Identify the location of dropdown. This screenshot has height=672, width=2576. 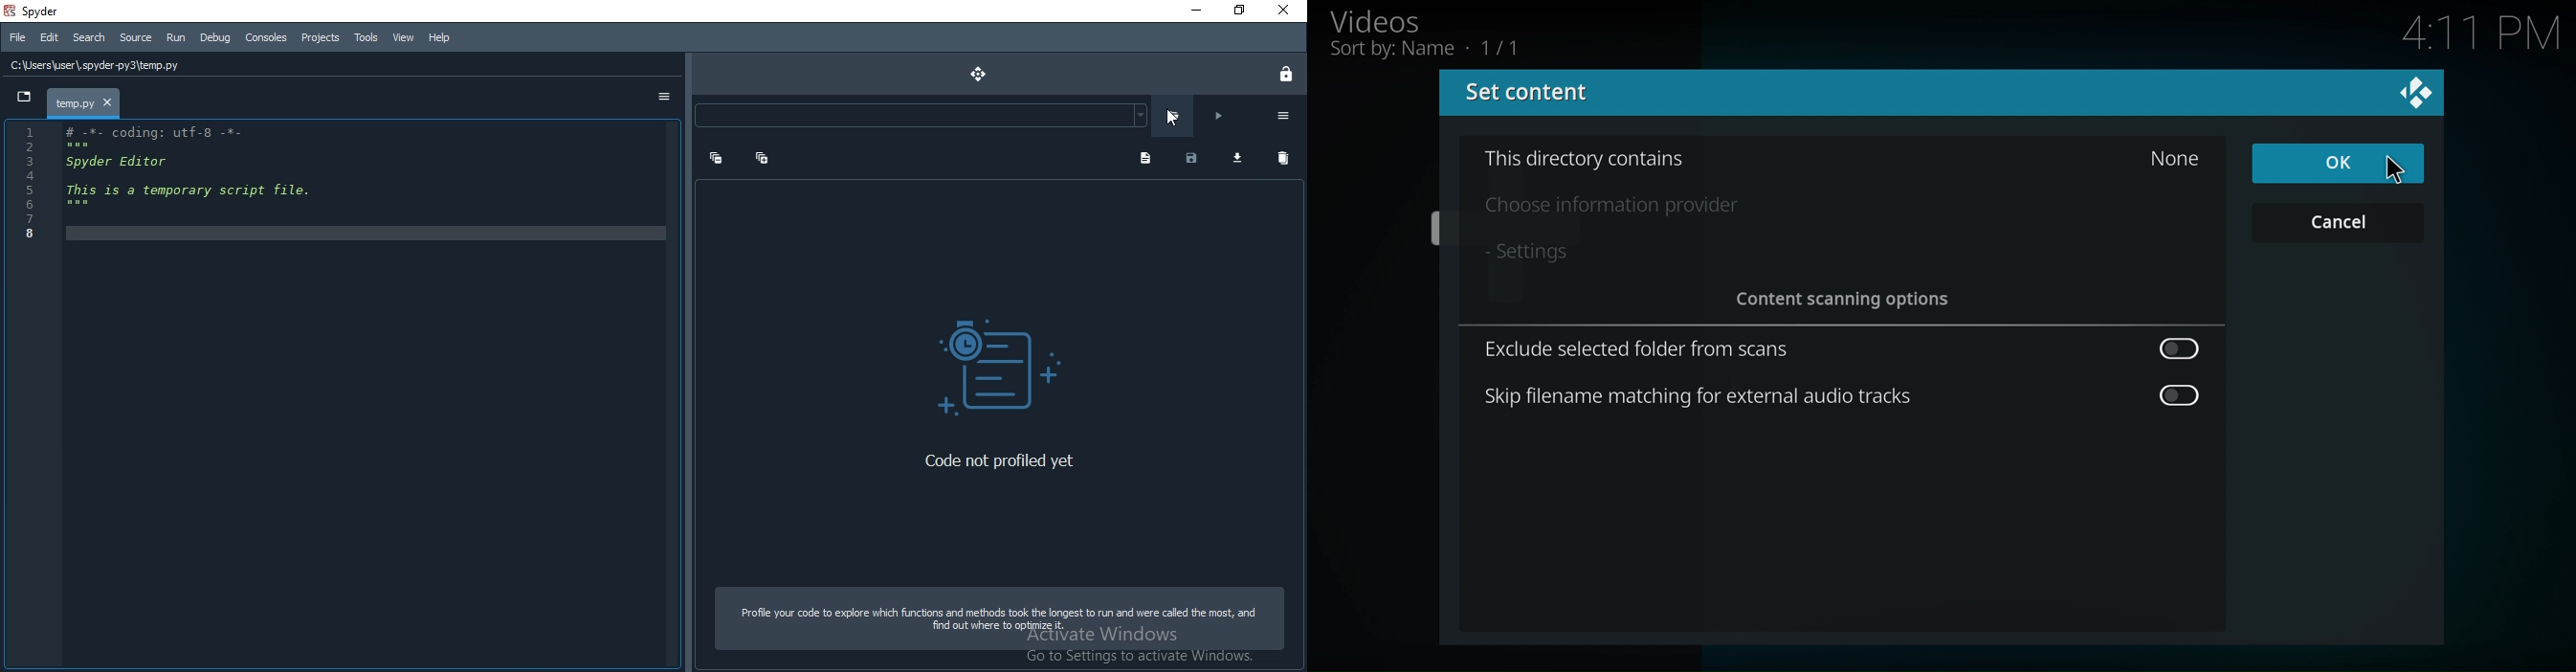
(22, 100).